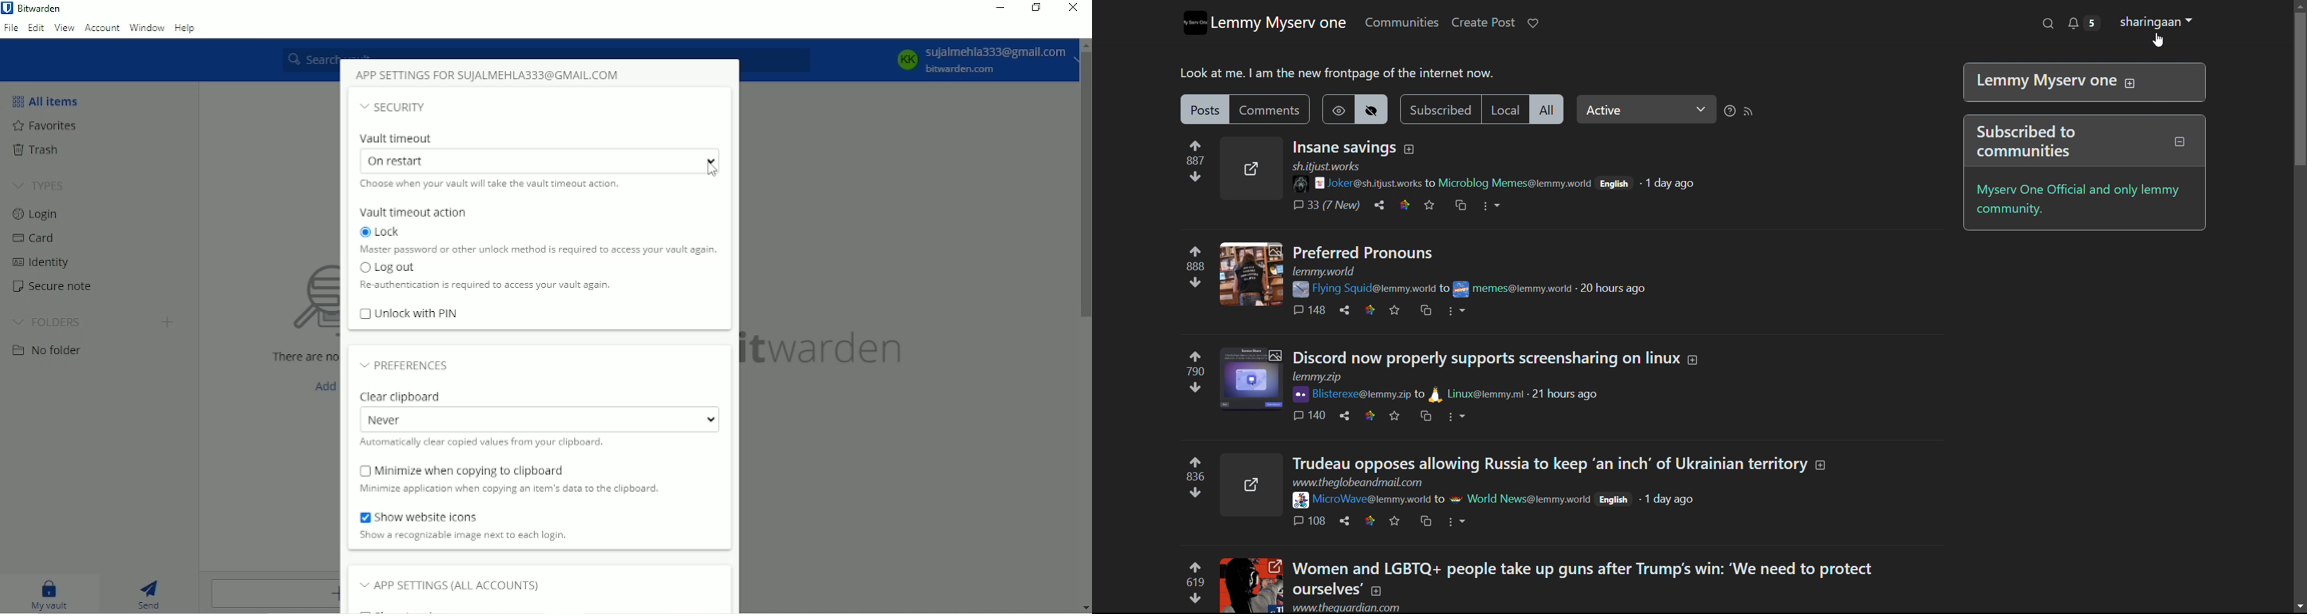 Image resolution: width=2324 pixels, height=616 pixels. I want to click on joke@sh.itjust.works, so click(1356, 184).